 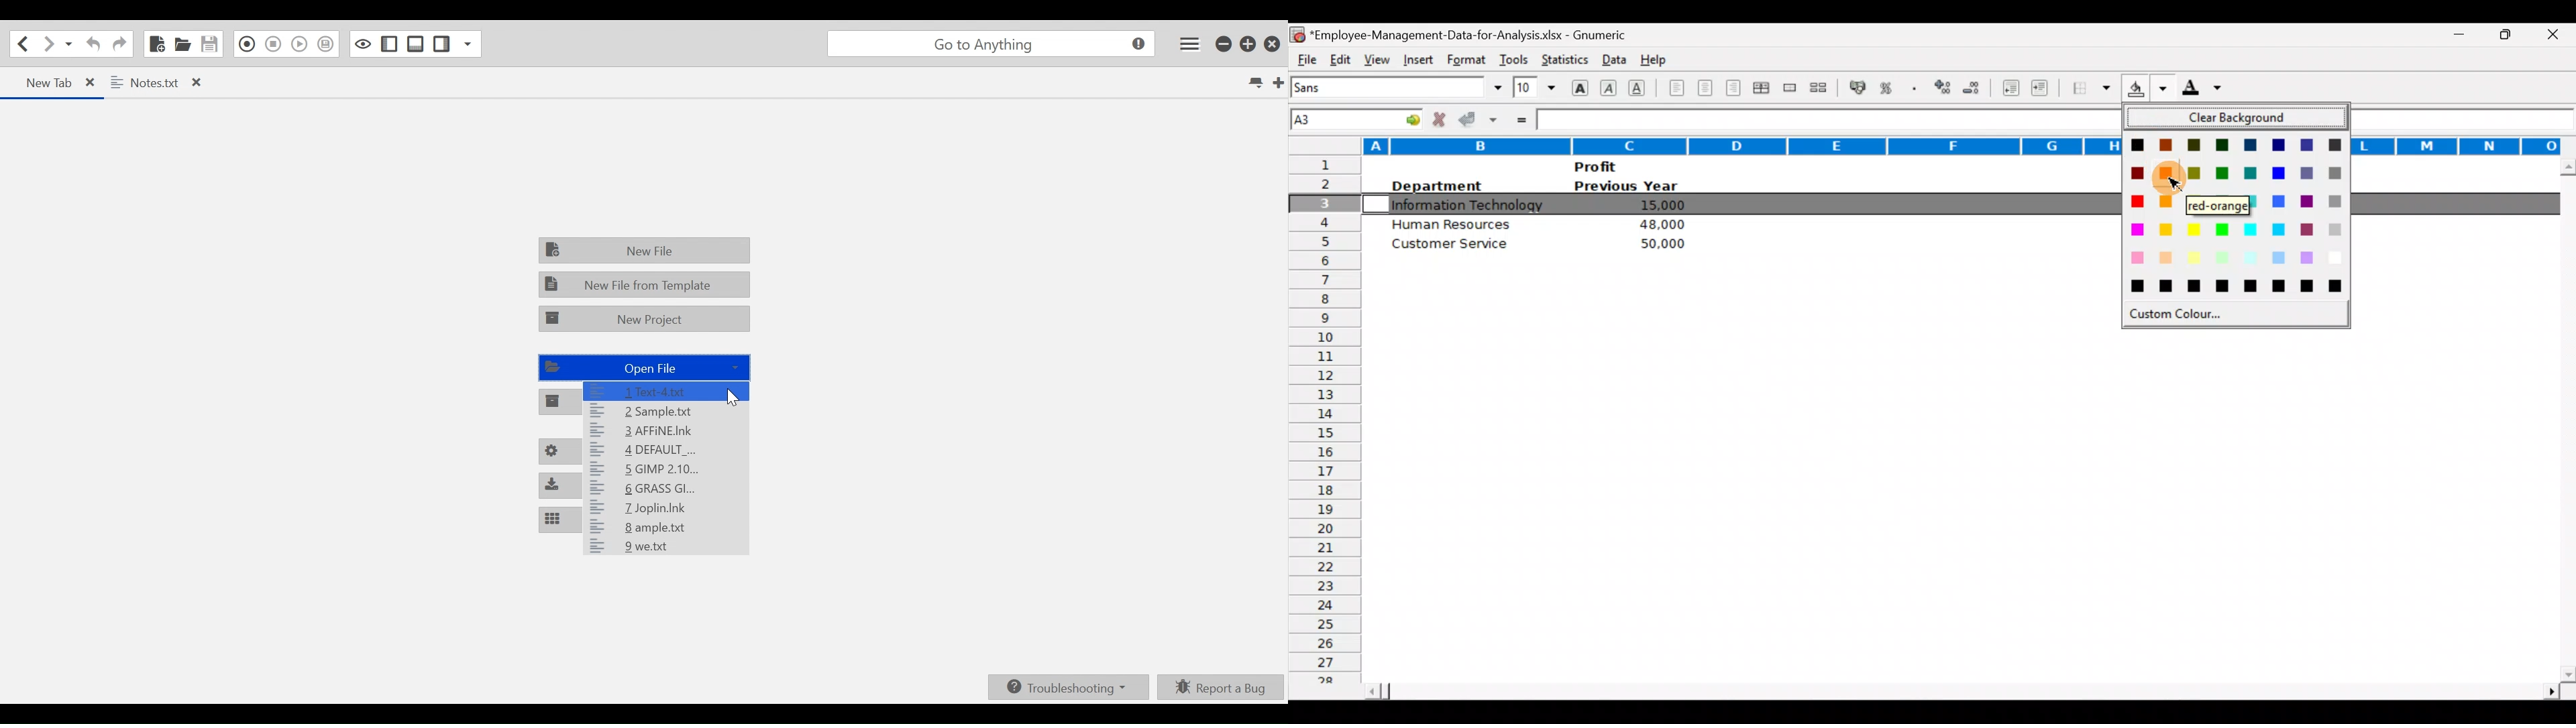 I want to click on Cell name, so click(x=1358, y=116).